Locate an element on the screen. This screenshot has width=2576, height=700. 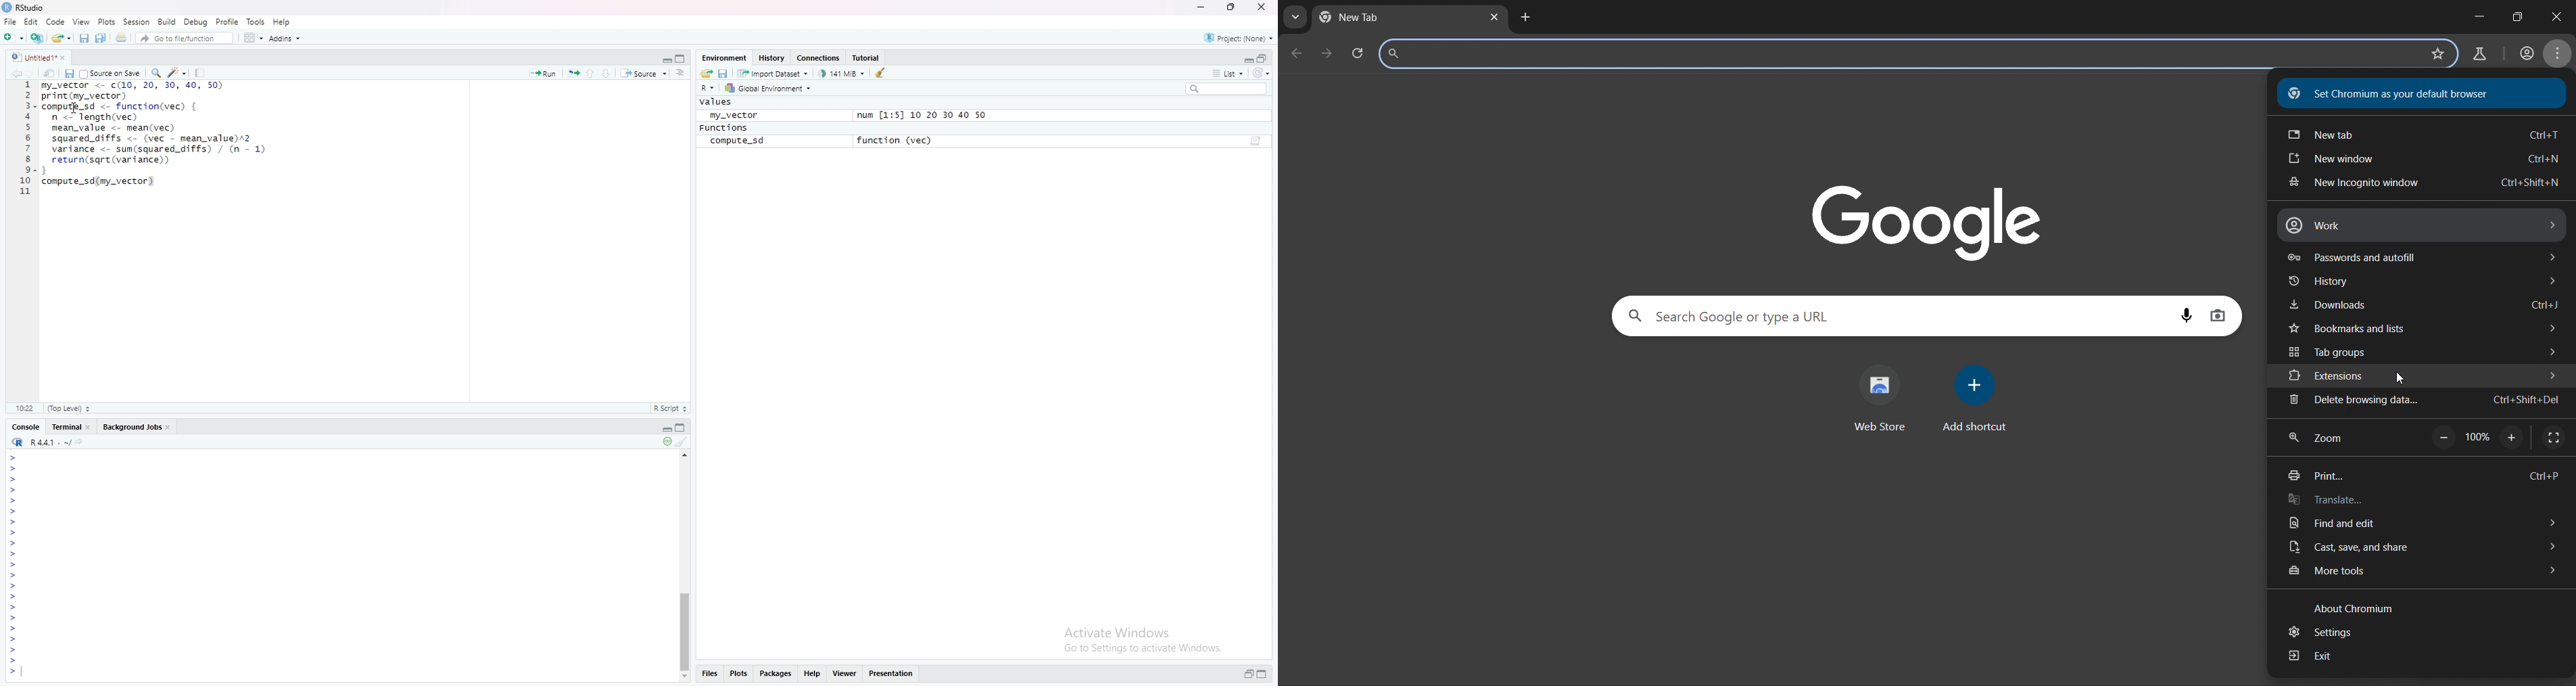
Maximize is located at coordinates (1262, 673).